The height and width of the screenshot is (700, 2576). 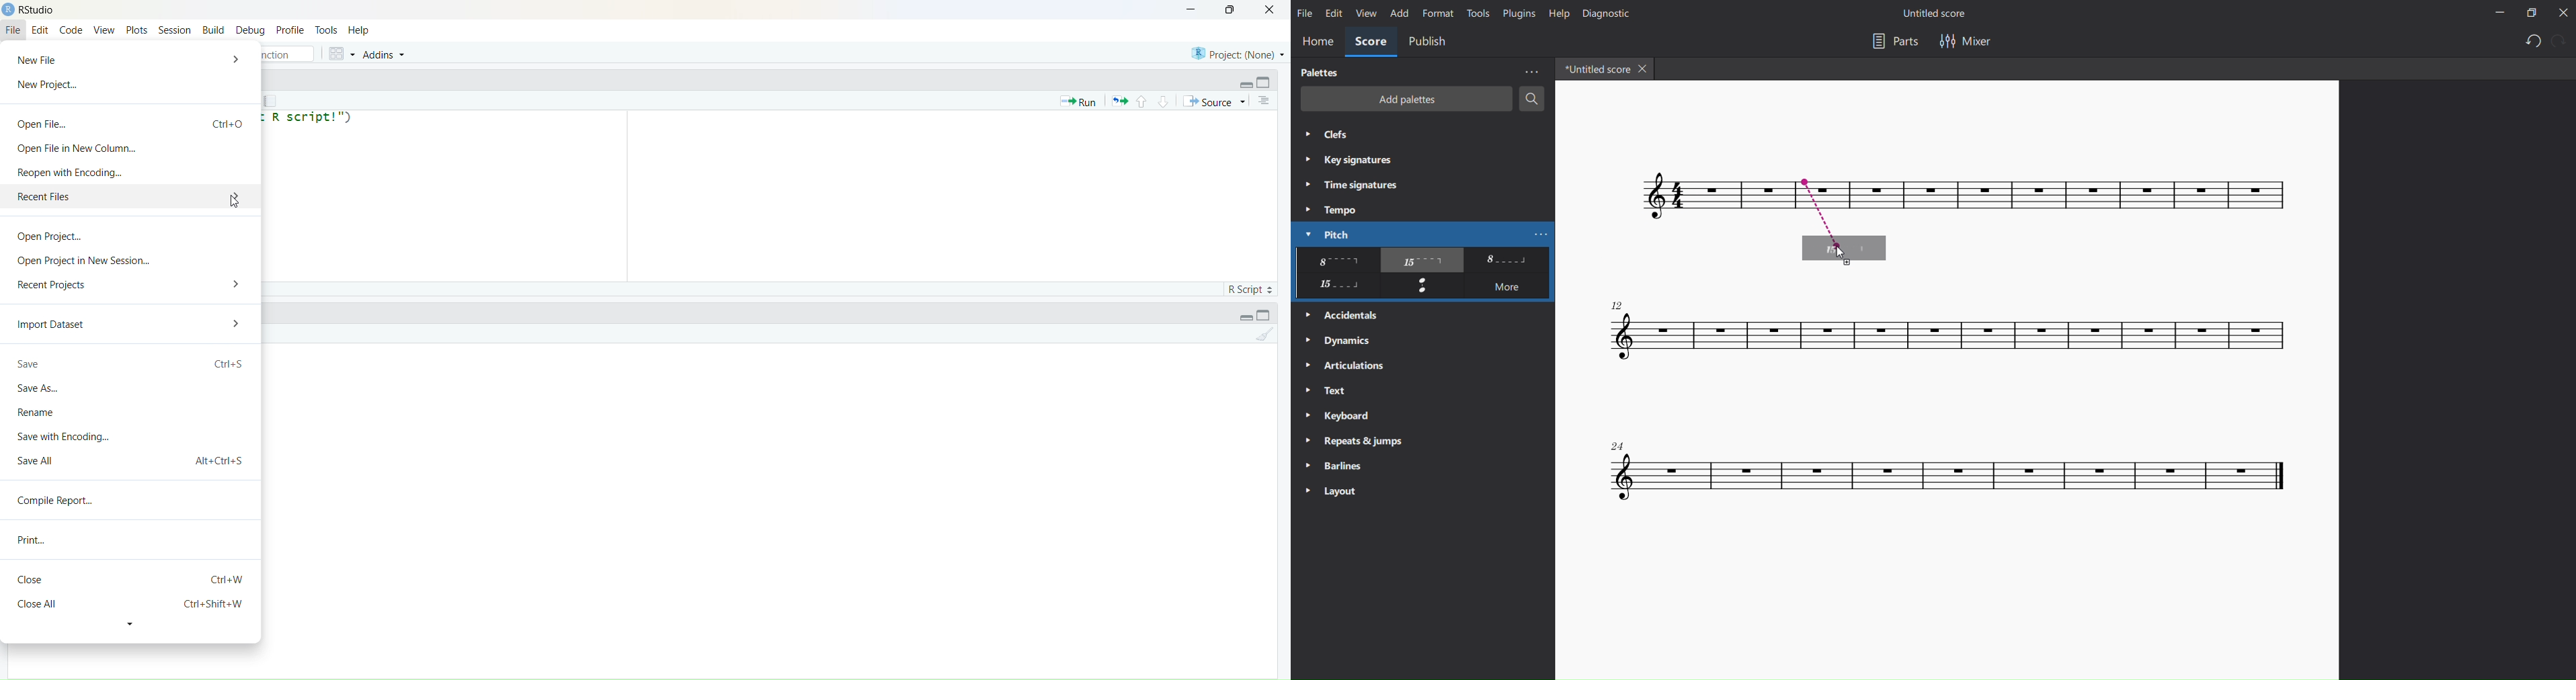 I want to click on Minimize, so click(x=1188, y=9).